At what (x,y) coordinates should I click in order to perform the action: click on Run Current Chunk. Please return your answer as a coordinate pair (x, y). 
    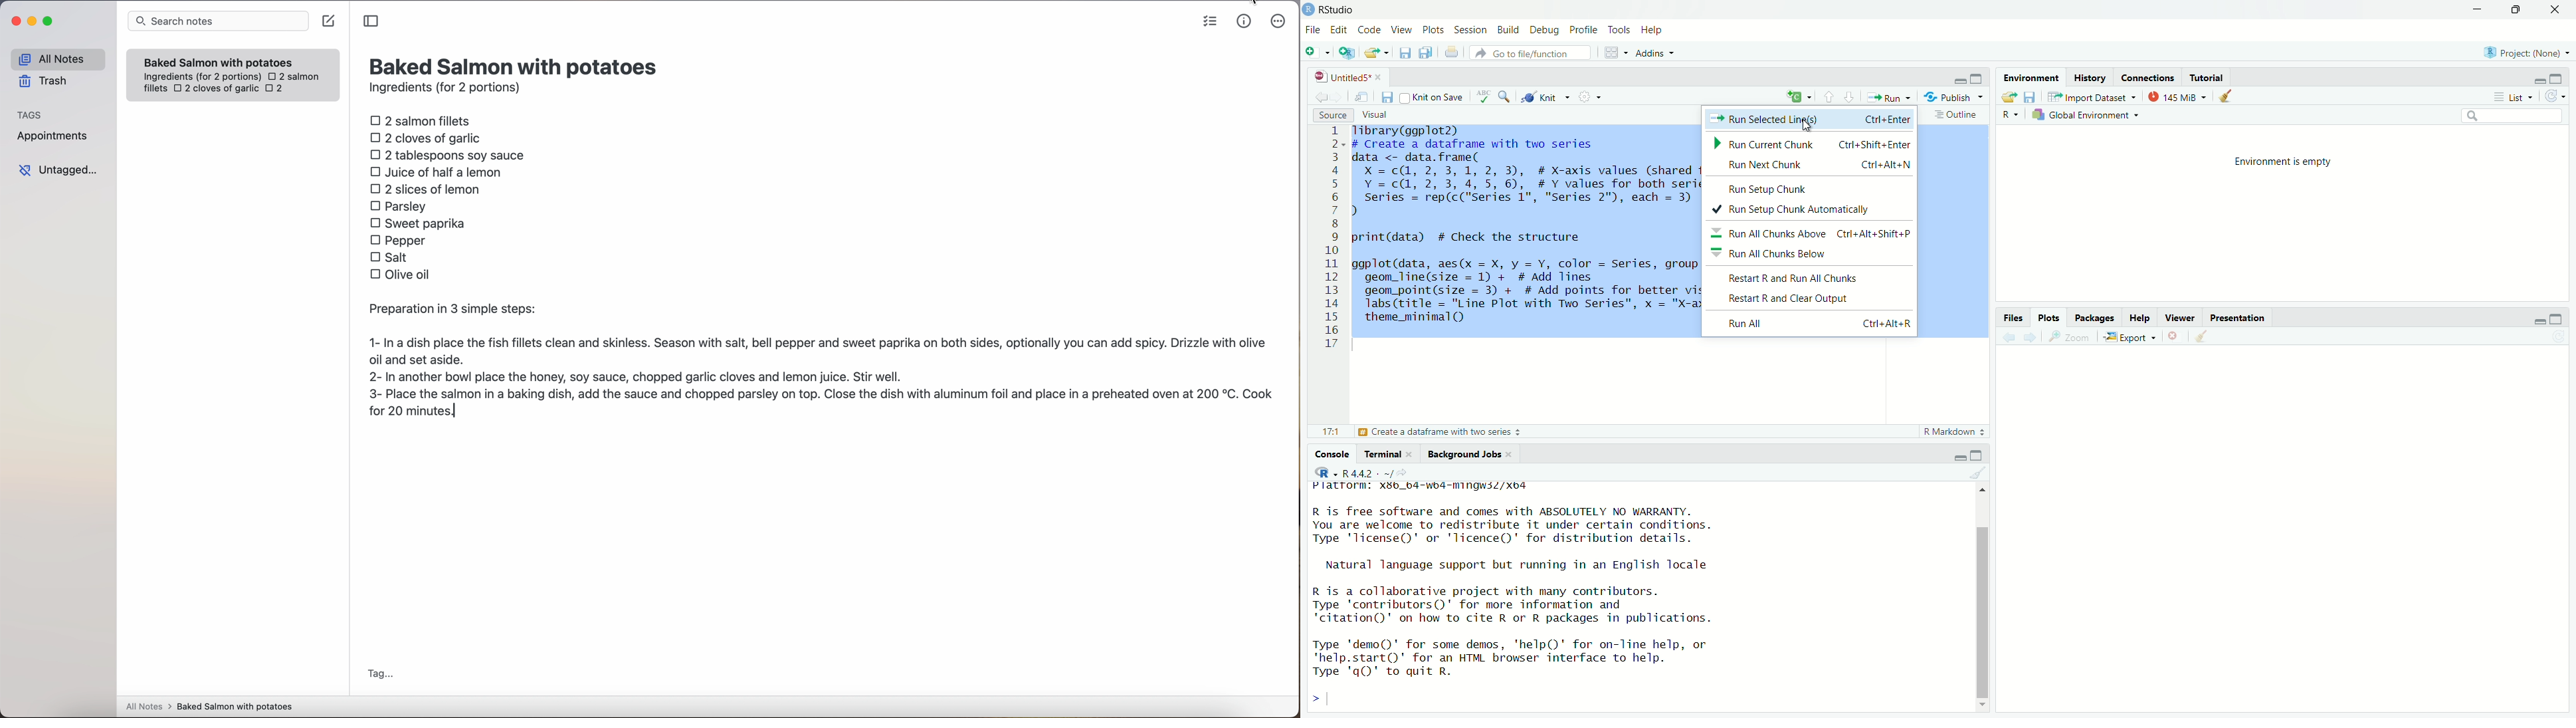
    Looking at the image, I should click on (1808, 143).